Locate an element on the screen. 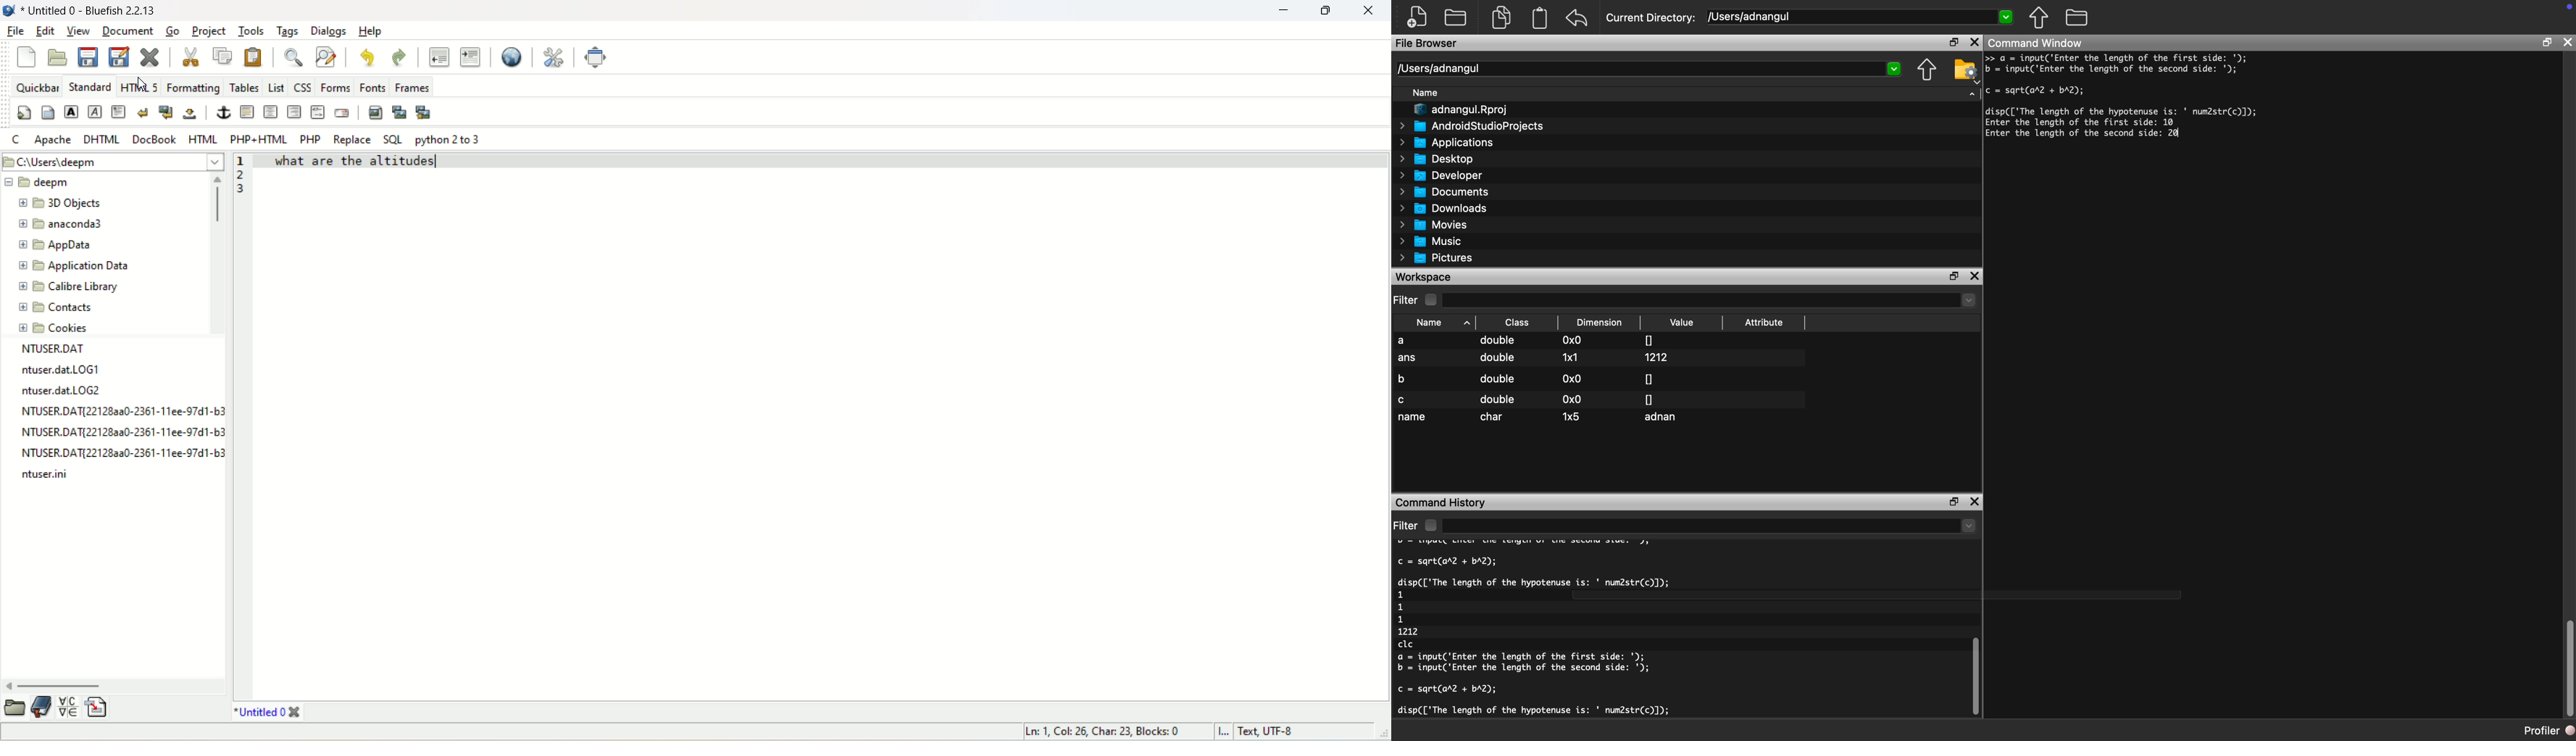 This screenshot has height=756, width=2576. close is located at coordinates (1975, 42).